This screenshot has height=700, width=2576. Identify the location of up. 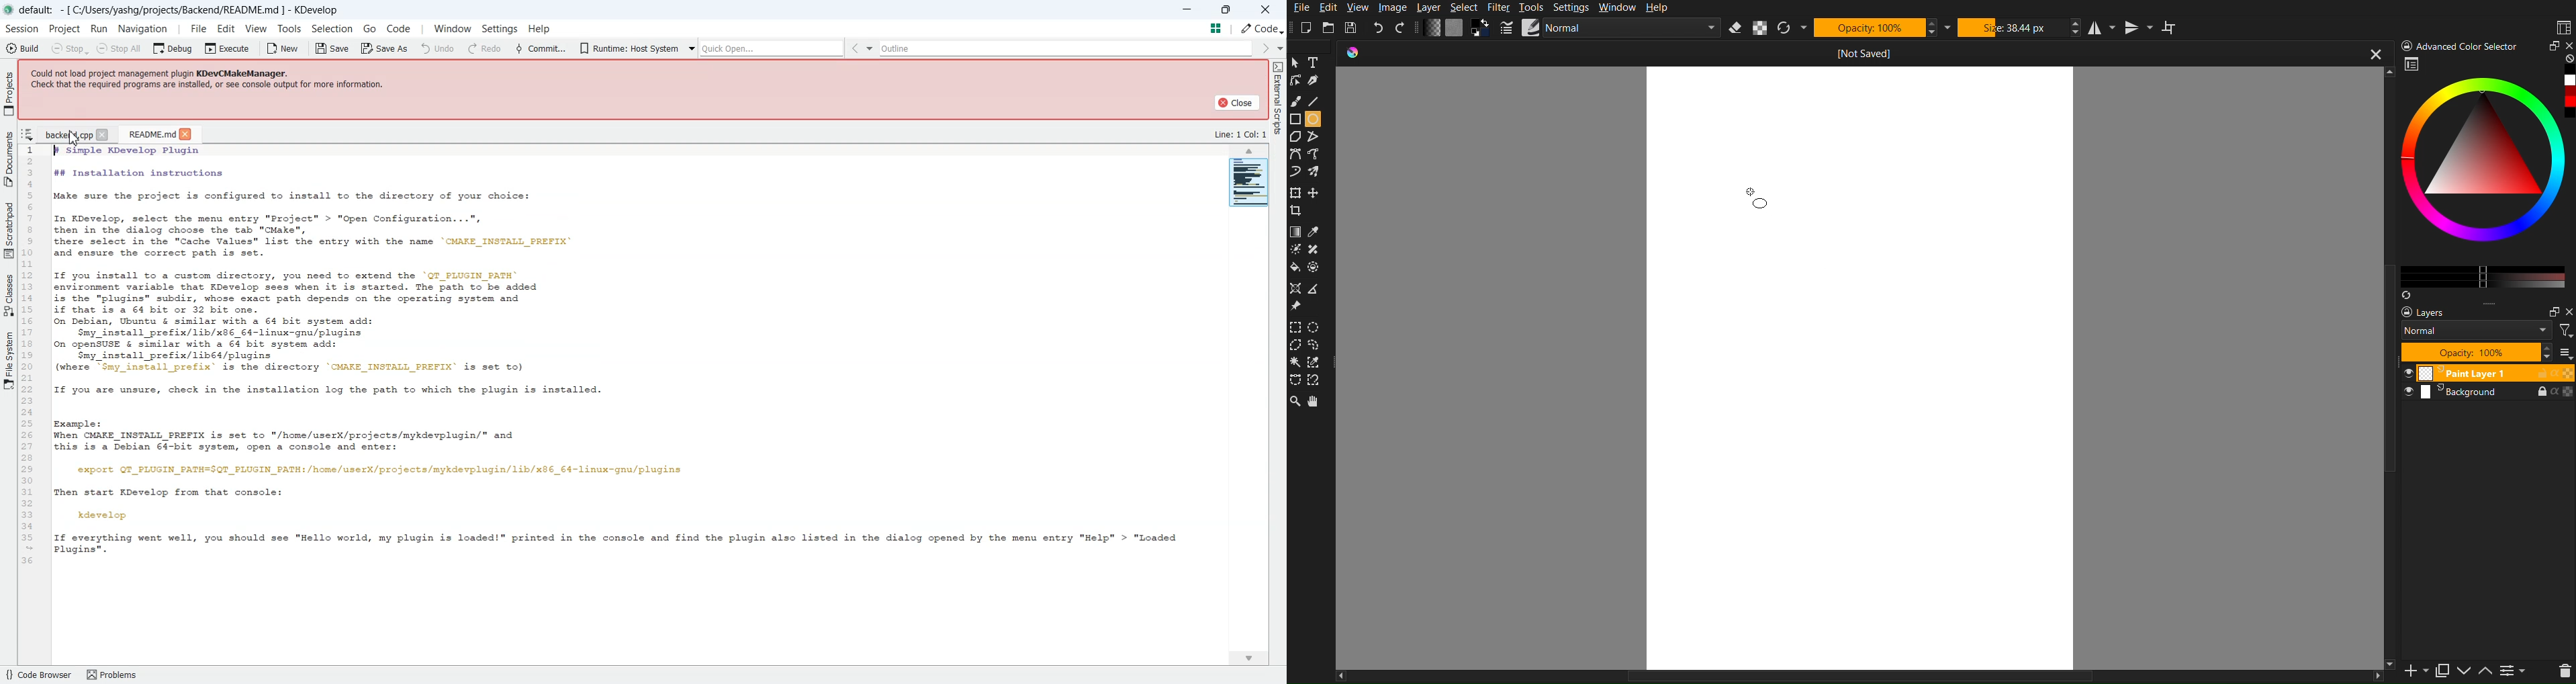
(2486, 673).